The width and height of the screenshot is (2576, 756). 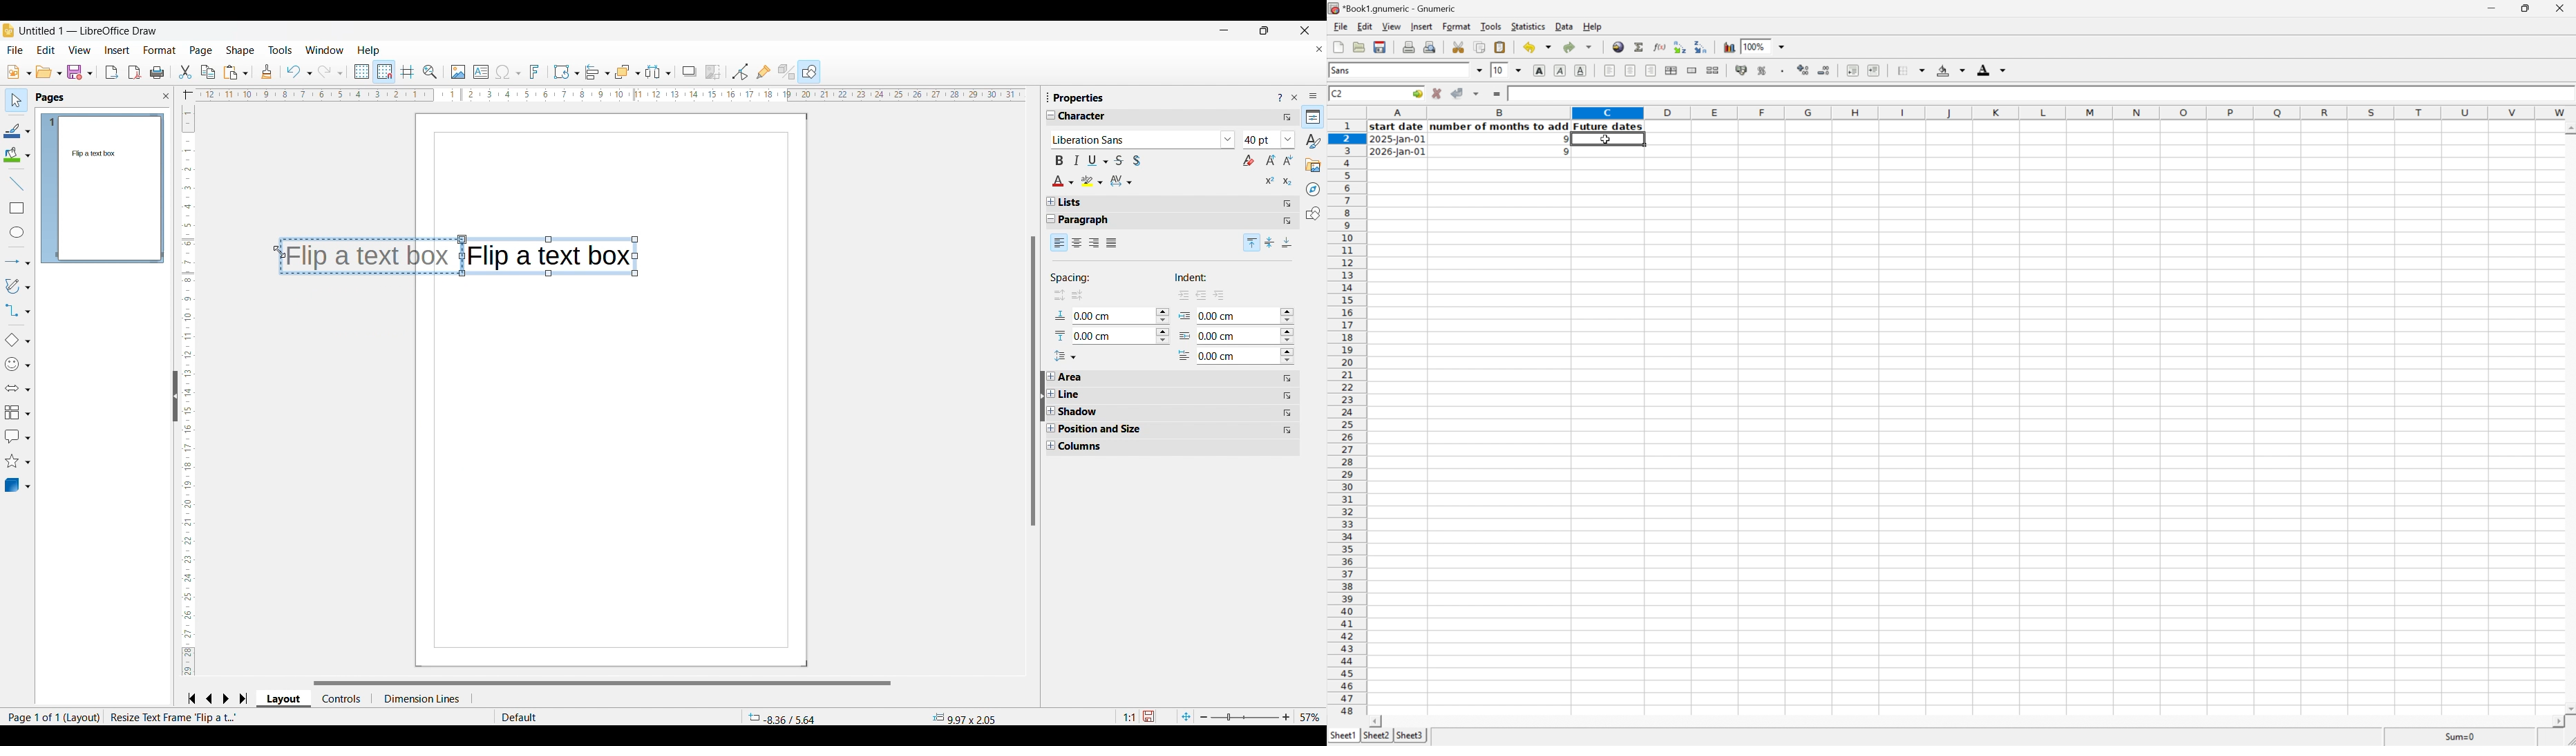 What do you see at coordinates (46, 50) in the screenshot?
I see `Edit menu` at bounding box center [46, 50].